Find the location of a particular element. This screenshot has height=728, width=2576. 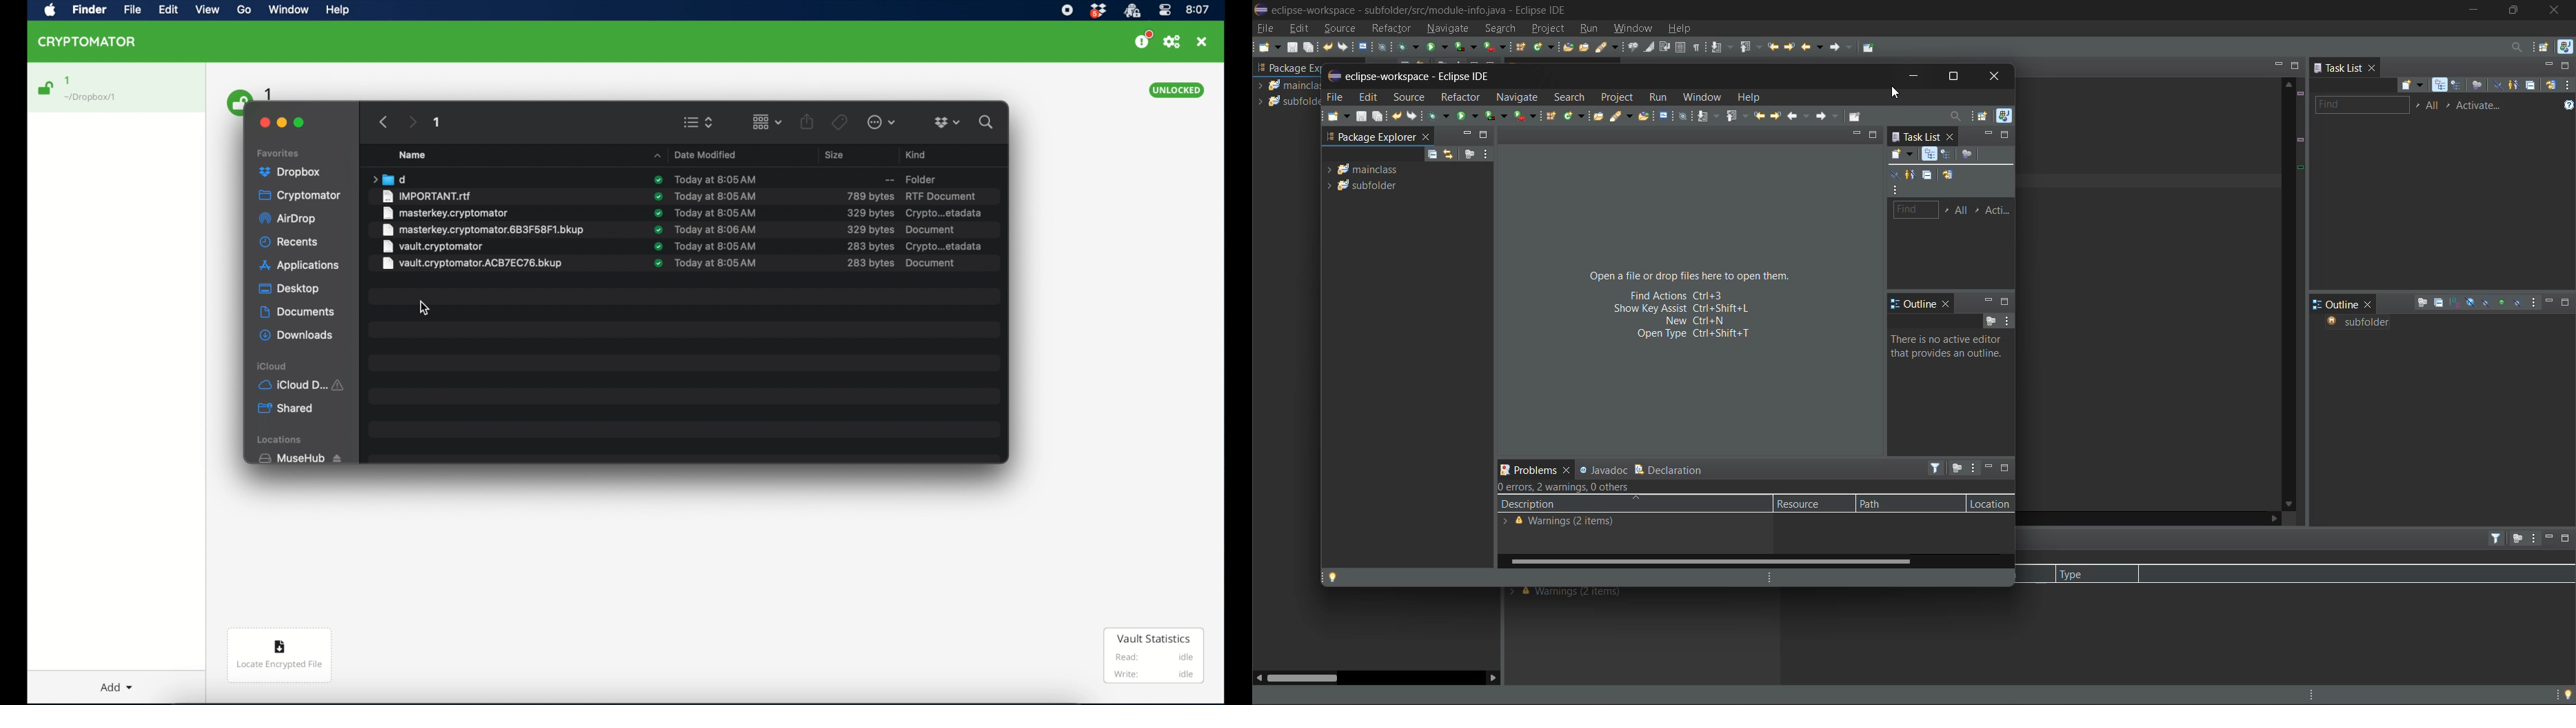

file name is located at coordinates (428, 196).